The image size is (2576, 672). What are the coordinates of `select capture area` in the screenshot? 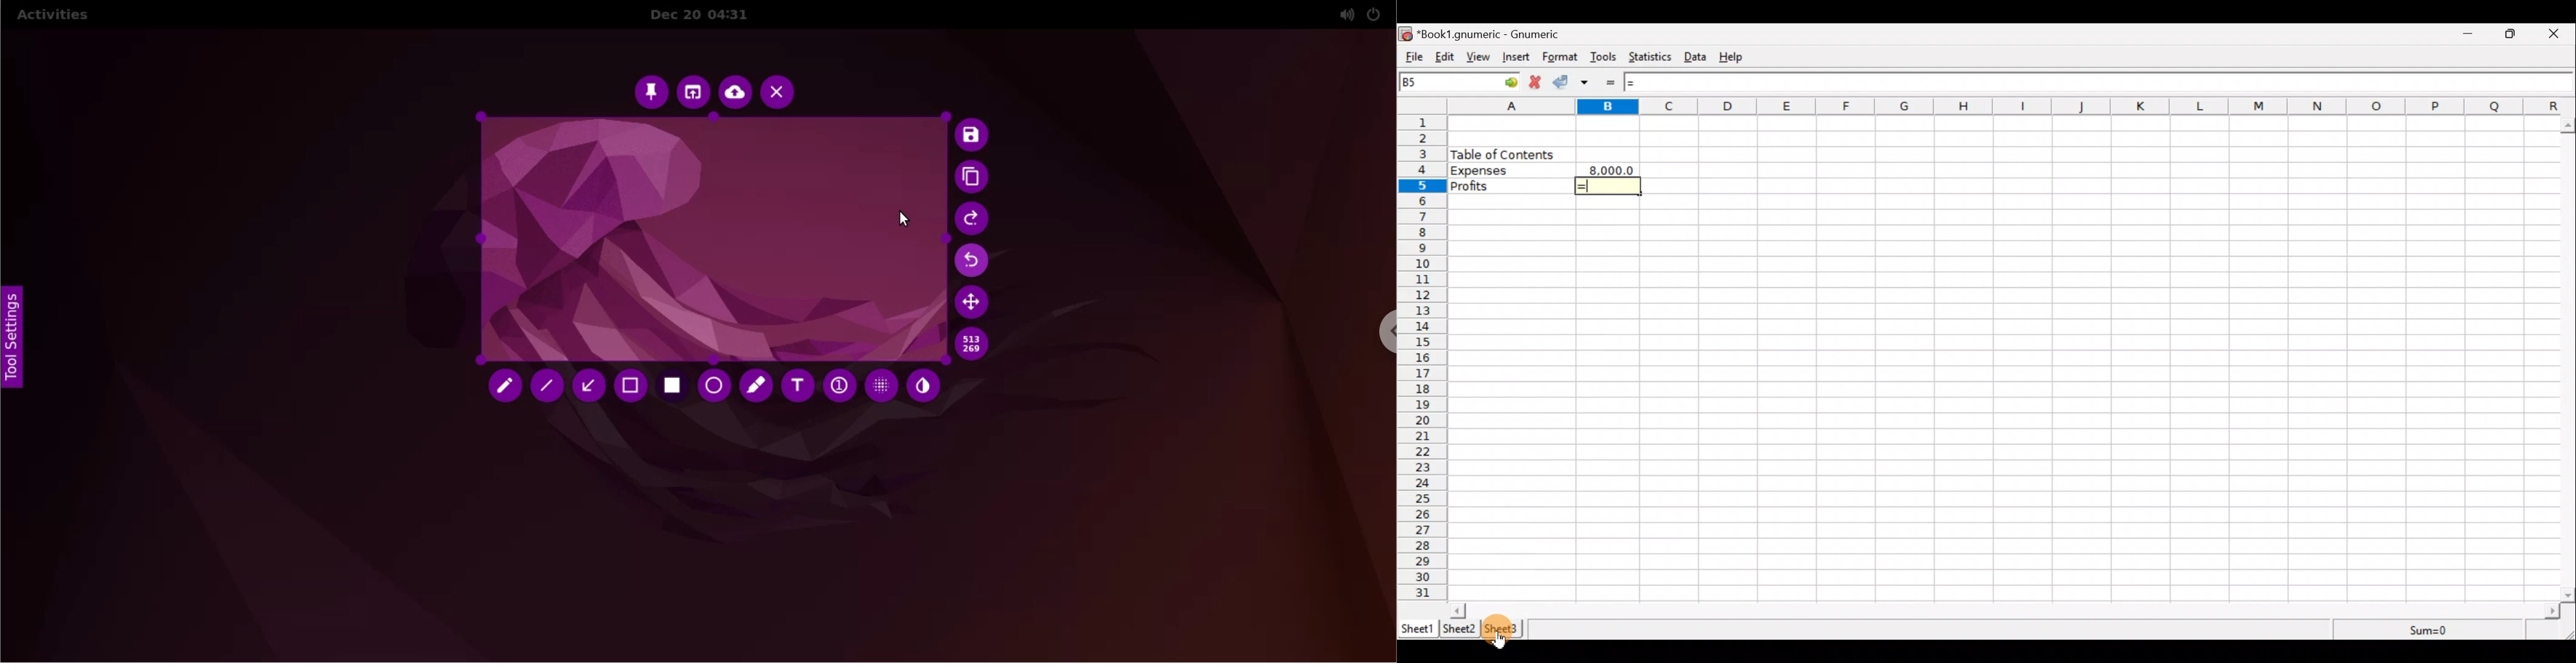 It's located at (712, 241).